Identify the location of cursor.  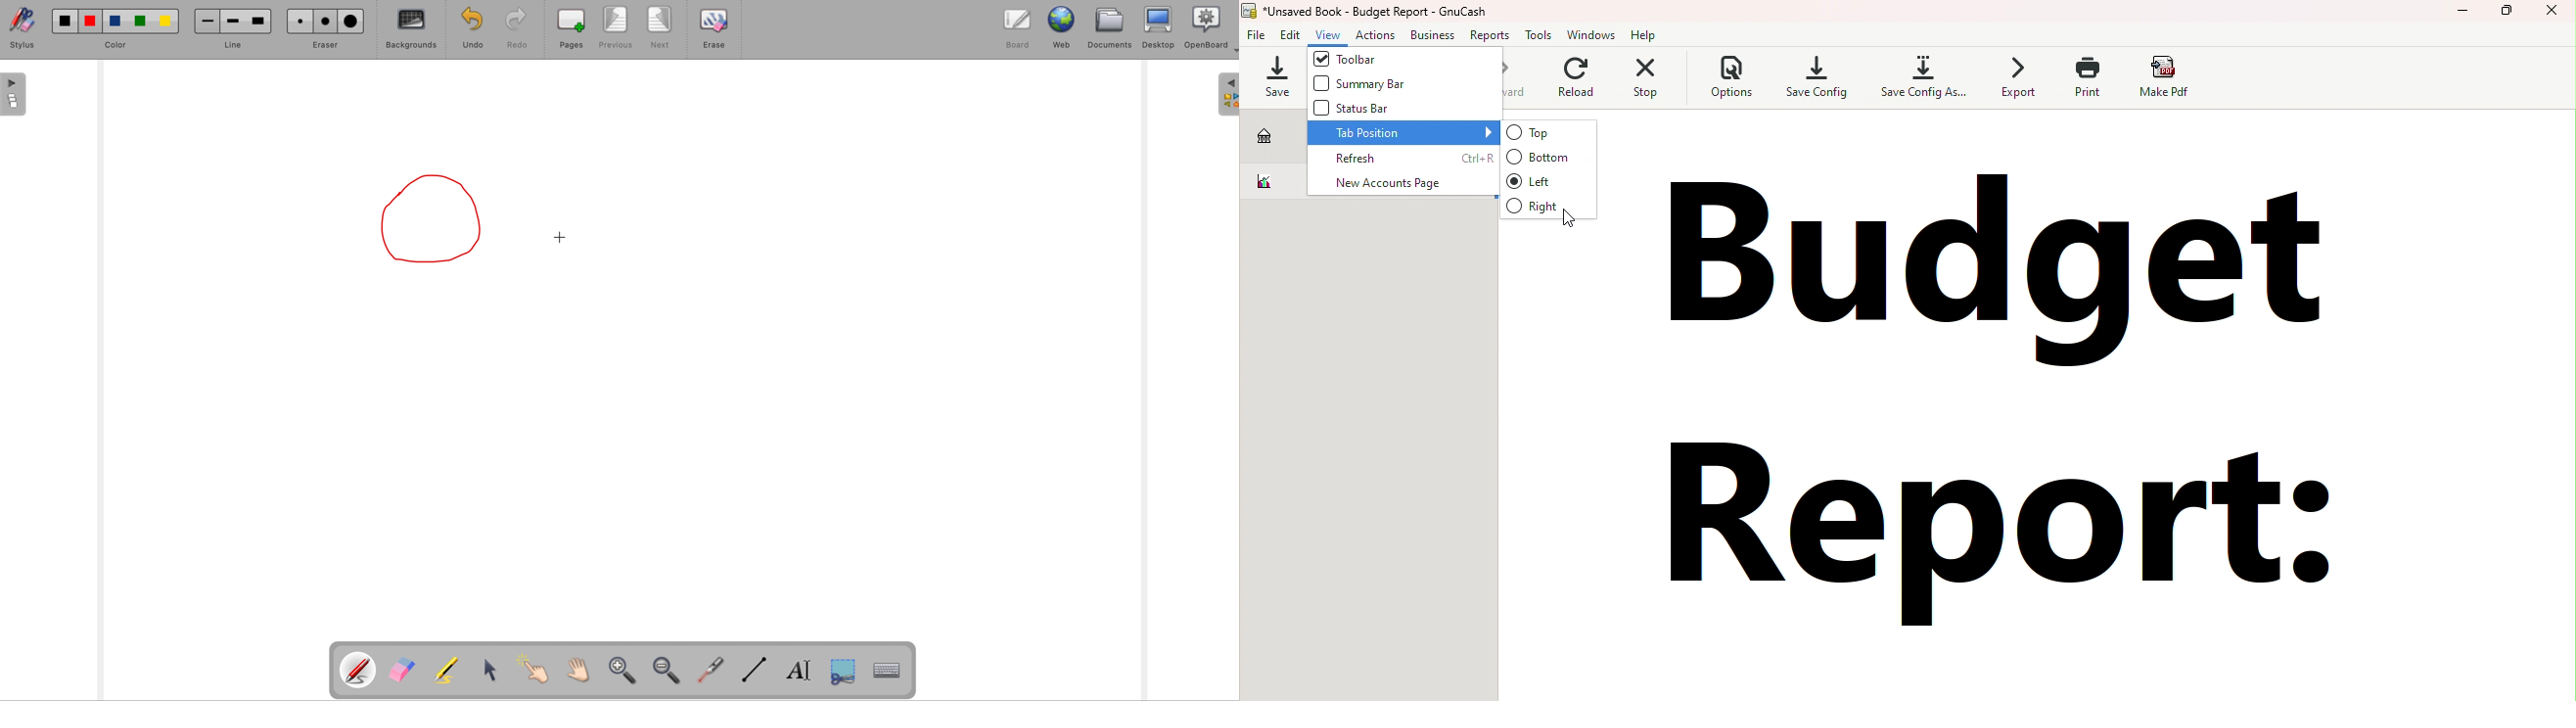
(1568, 218).